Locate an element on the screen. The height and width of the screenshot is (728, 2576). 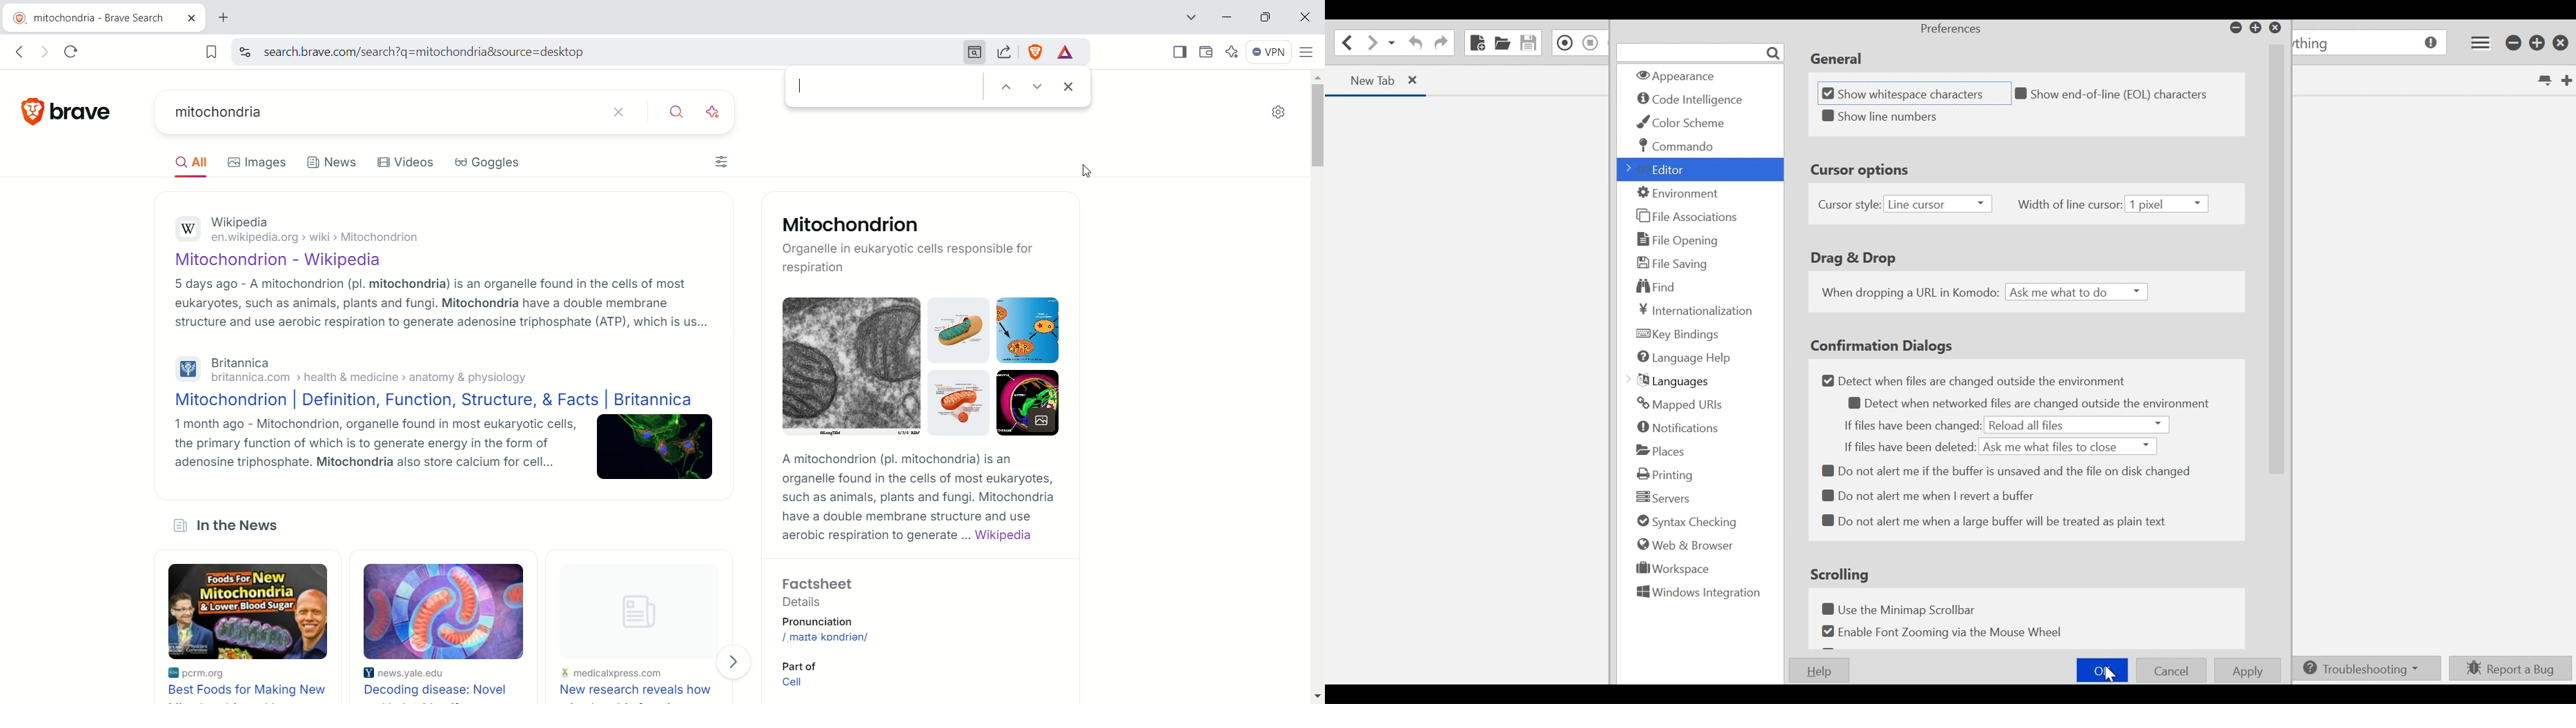
Places is located at coordinates (1667, 449).